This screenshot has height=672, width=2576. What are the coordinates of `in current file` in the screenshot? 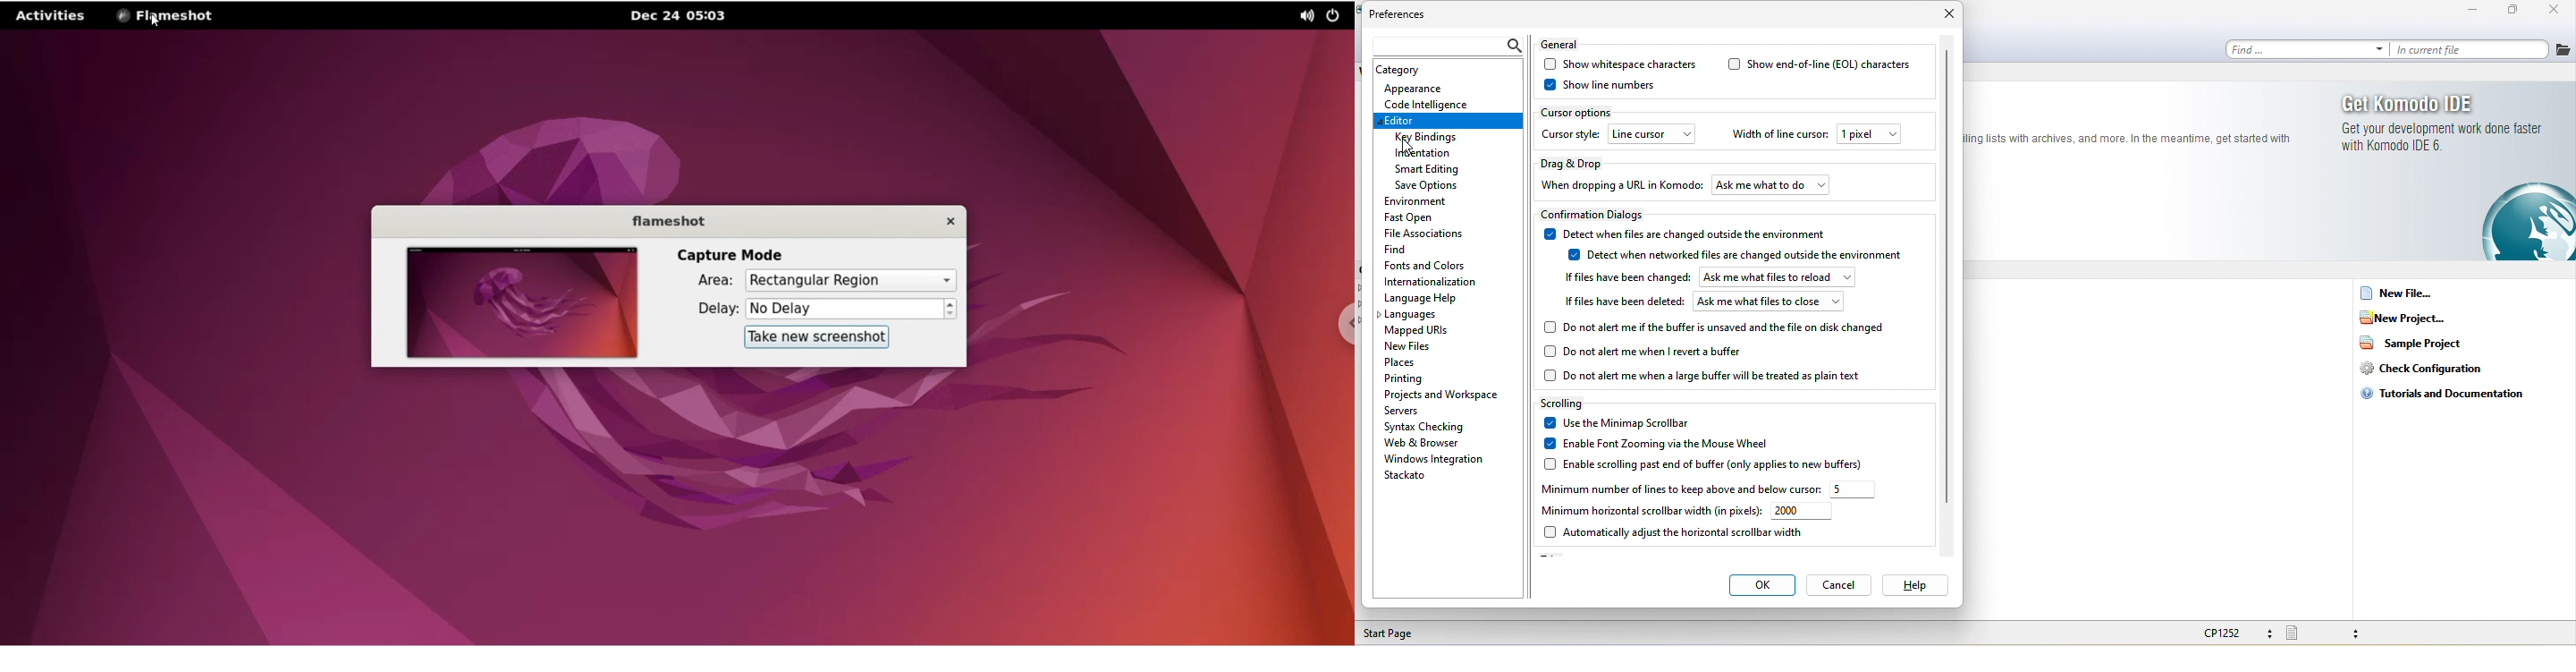 It's located at (2472, 48).